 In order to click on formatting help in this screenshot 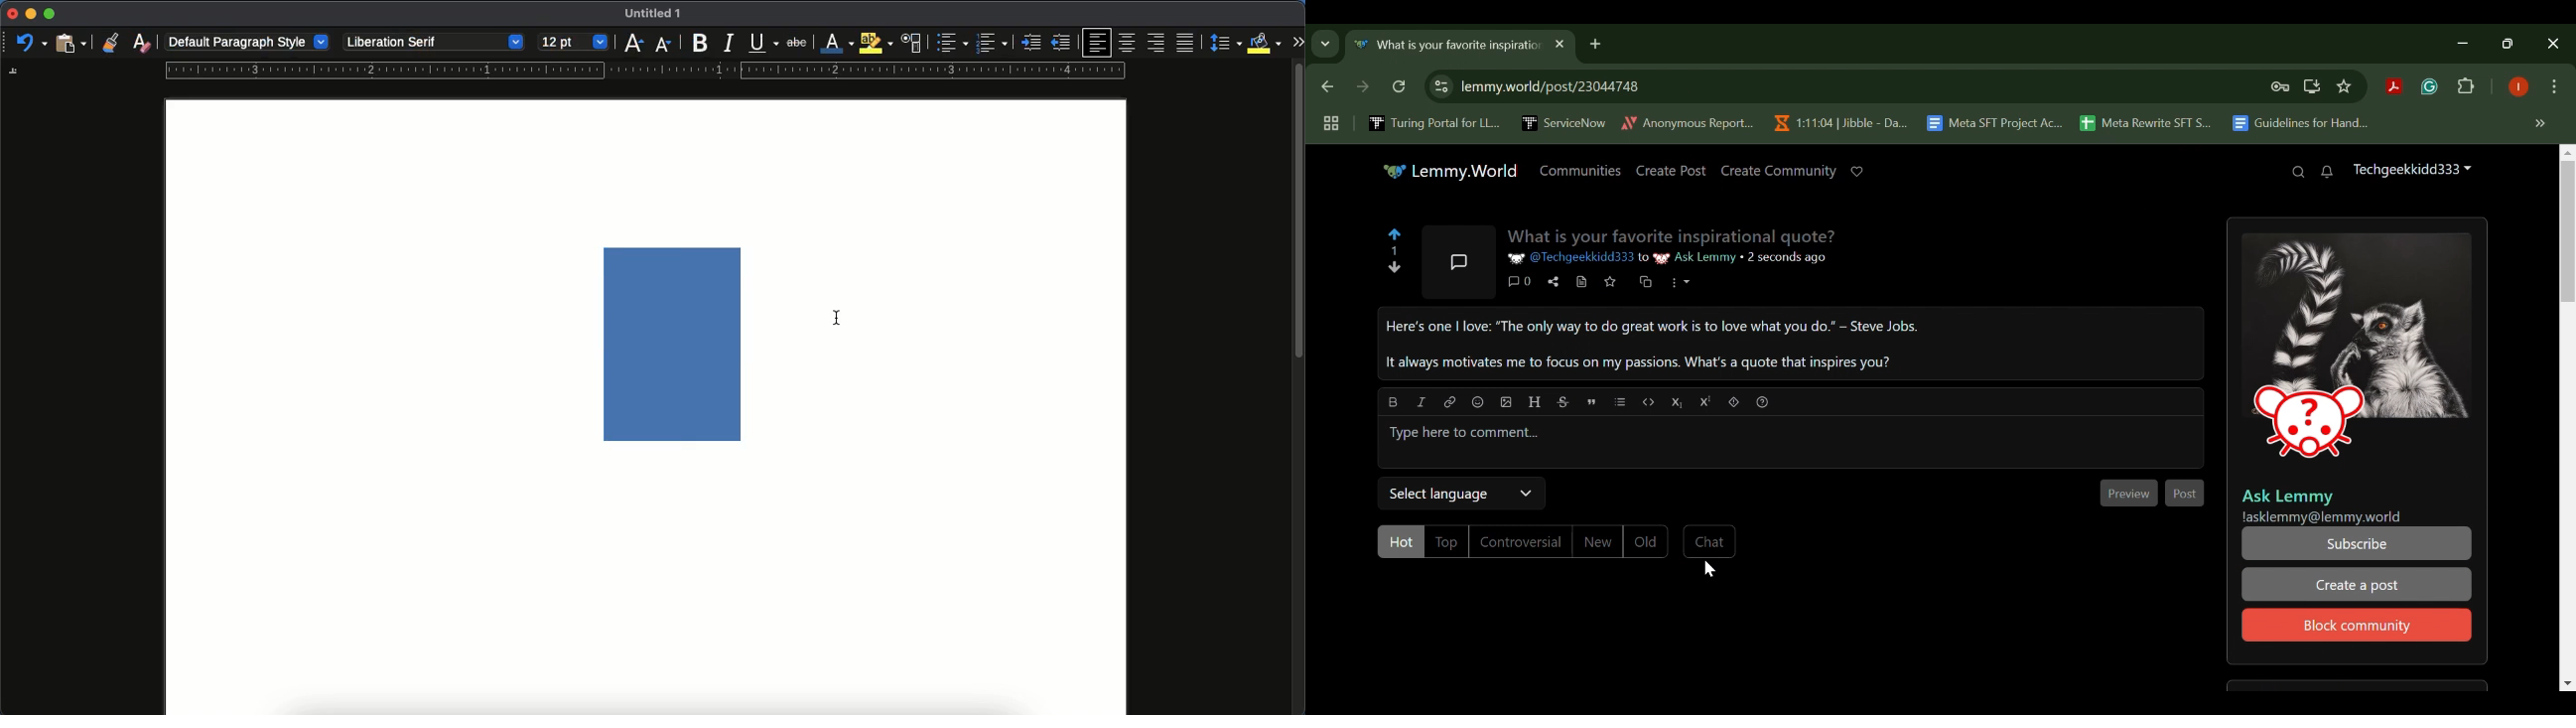, I will do `click(1760, 400)`.